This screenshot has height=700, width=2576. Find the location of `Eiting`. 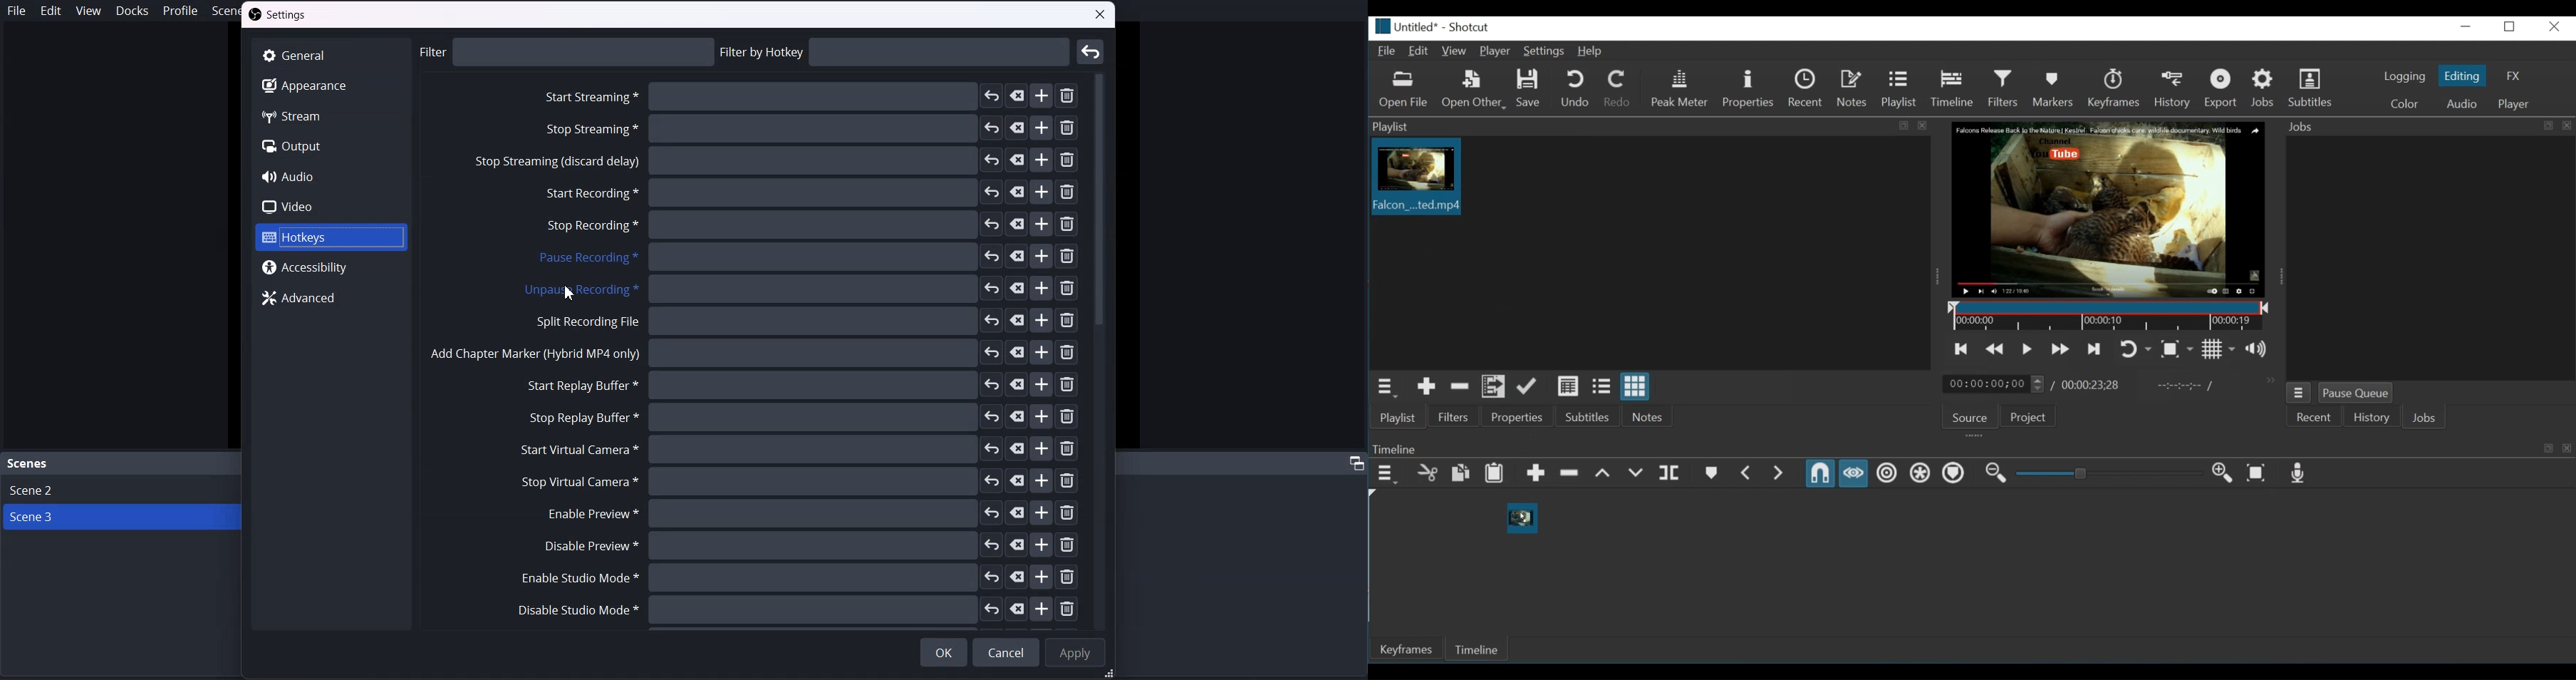

Eiting is located at coordinates (2461, 75).